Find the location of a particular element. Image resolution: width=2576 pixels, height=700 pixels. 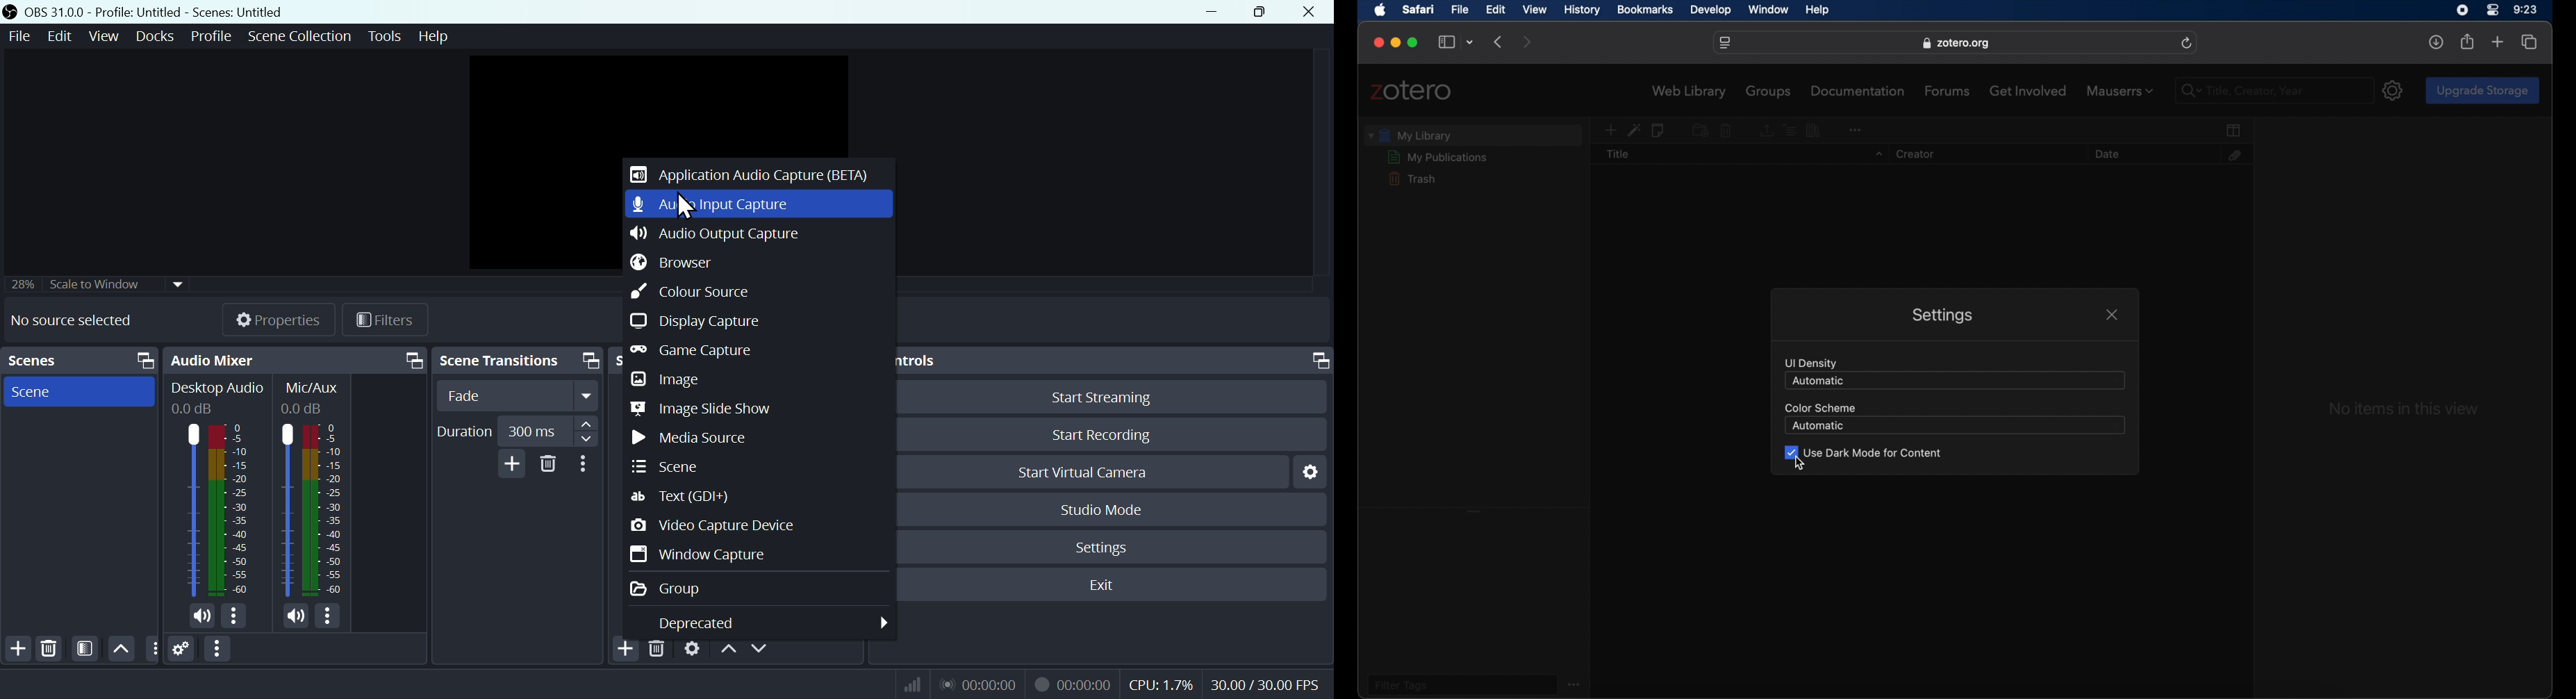

history is located at coordinates (1582, 10).